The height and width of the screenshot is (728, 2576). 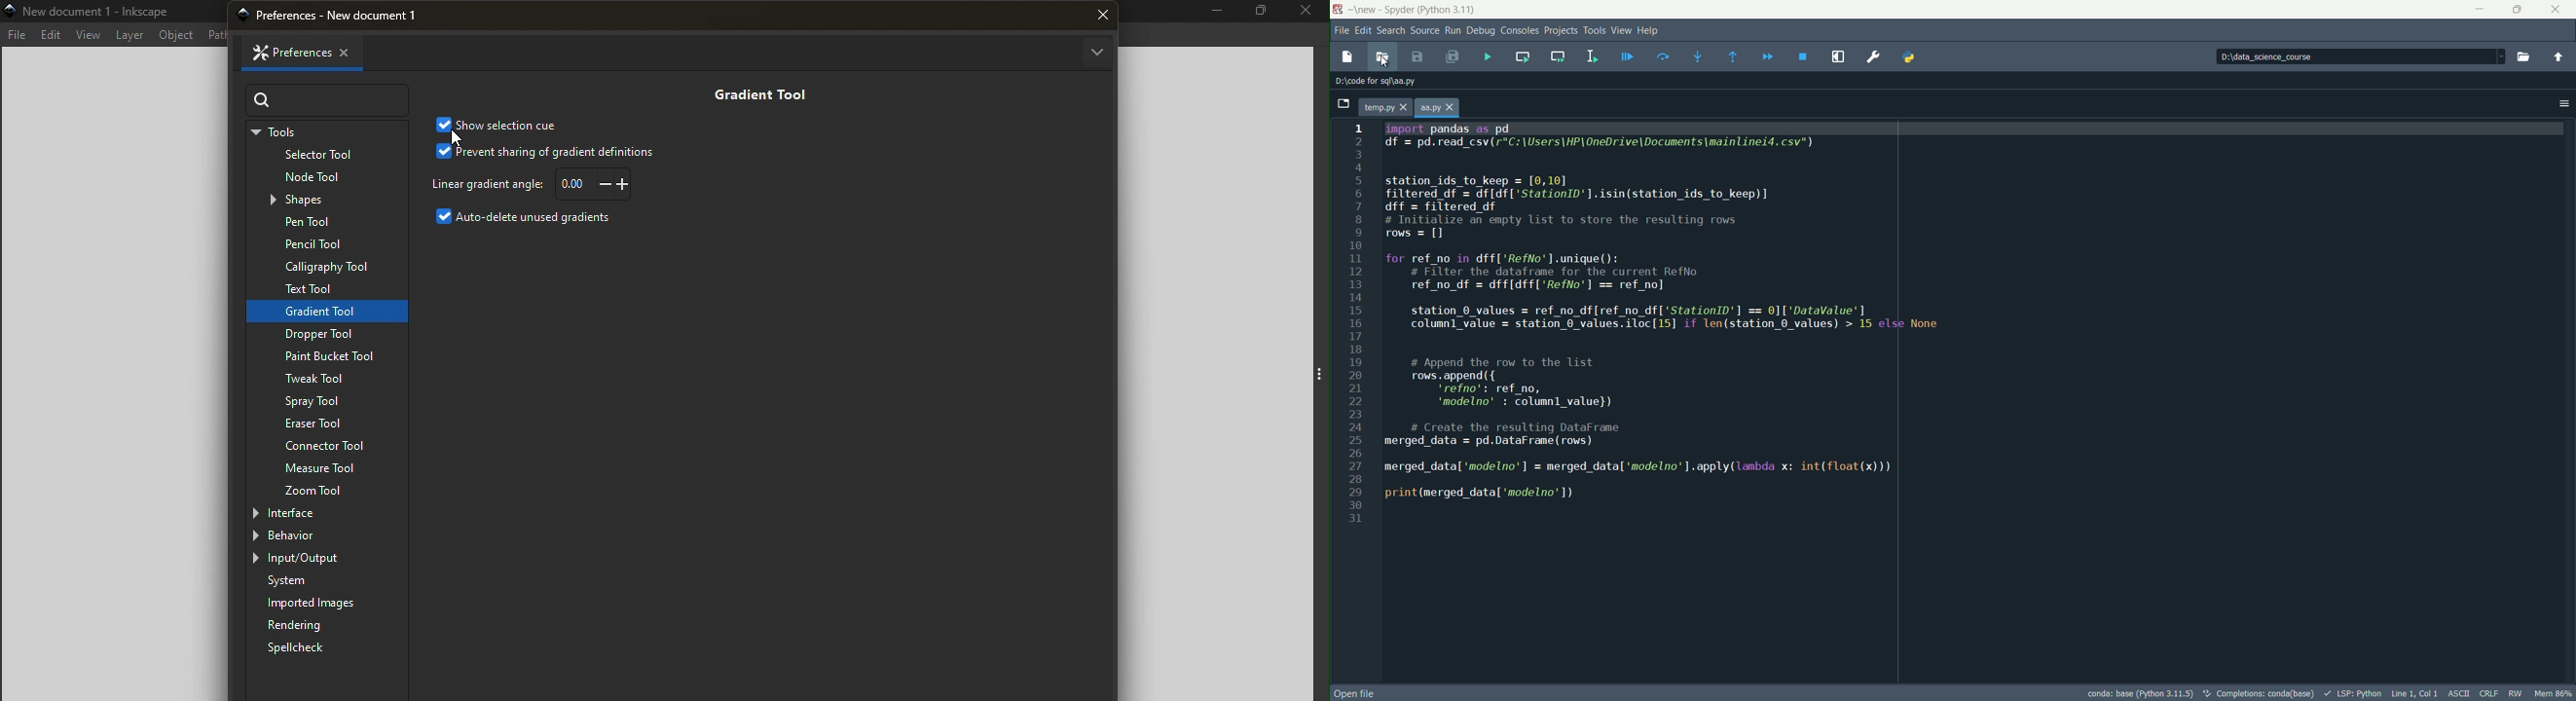 What do you see at coordinates (324, 311) in the screenshot?
I see `gradient tool` at bounding box center [324, 311].